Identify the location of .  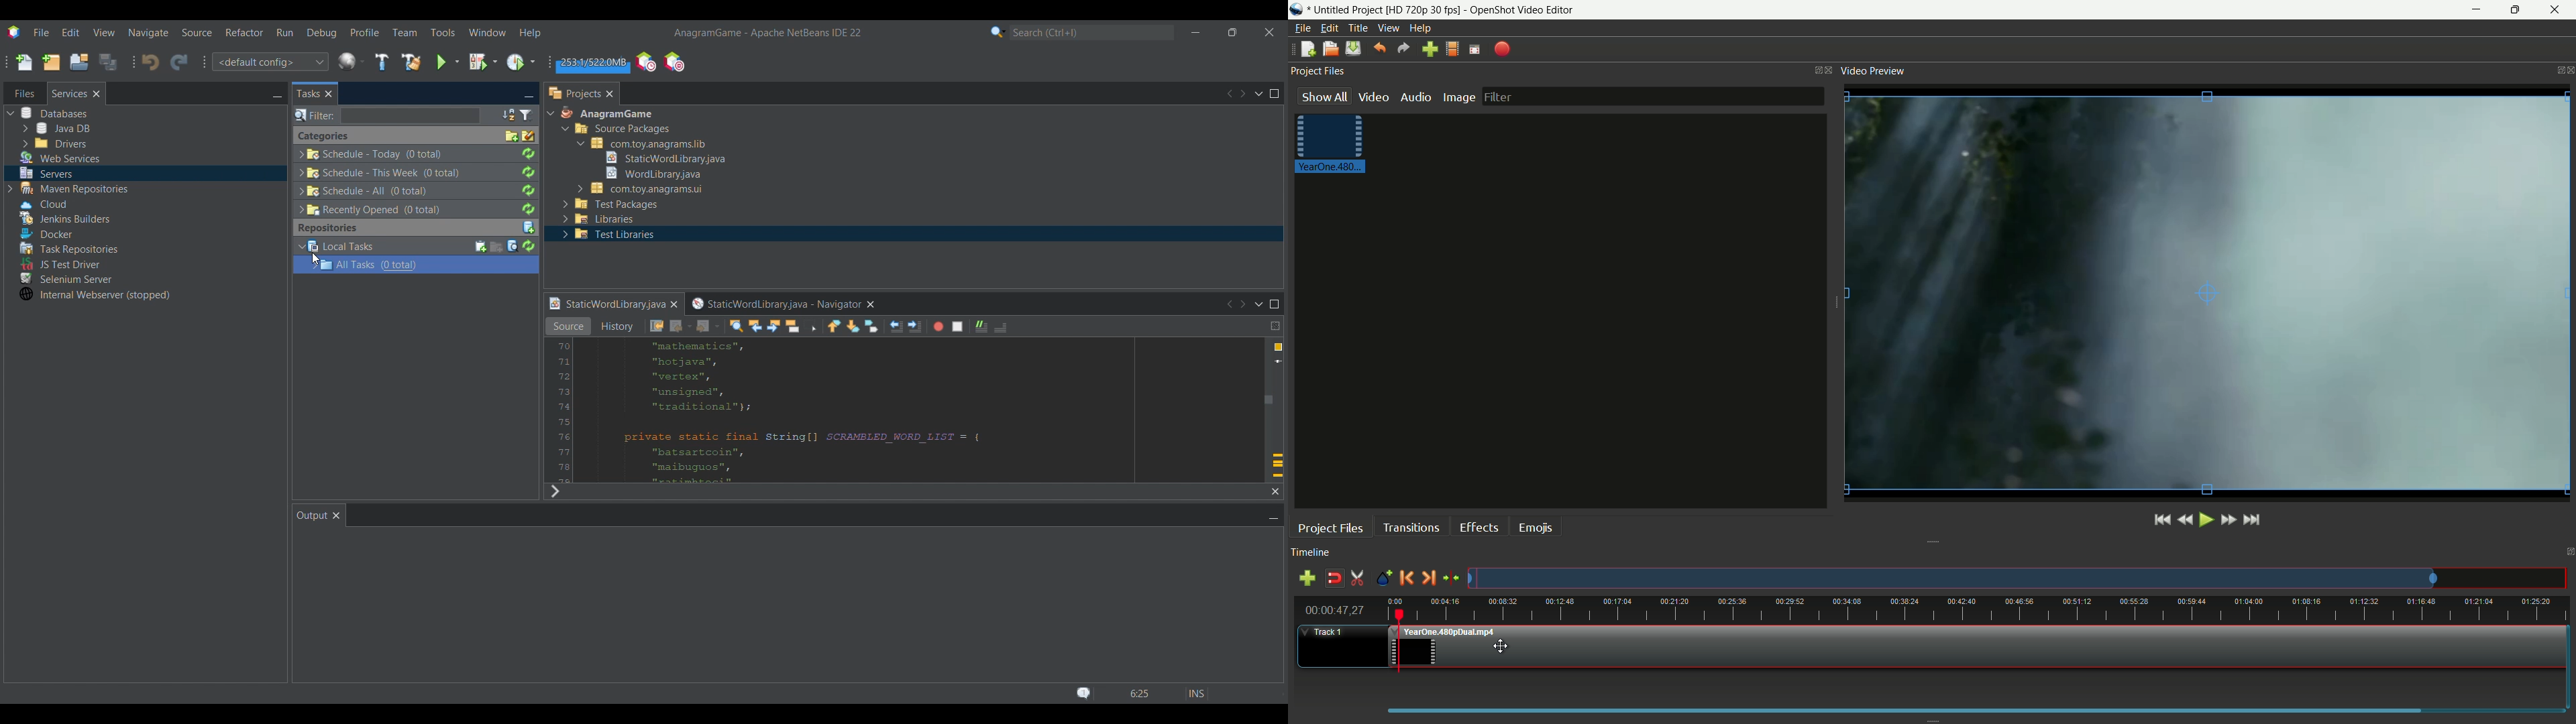
(653, 142).